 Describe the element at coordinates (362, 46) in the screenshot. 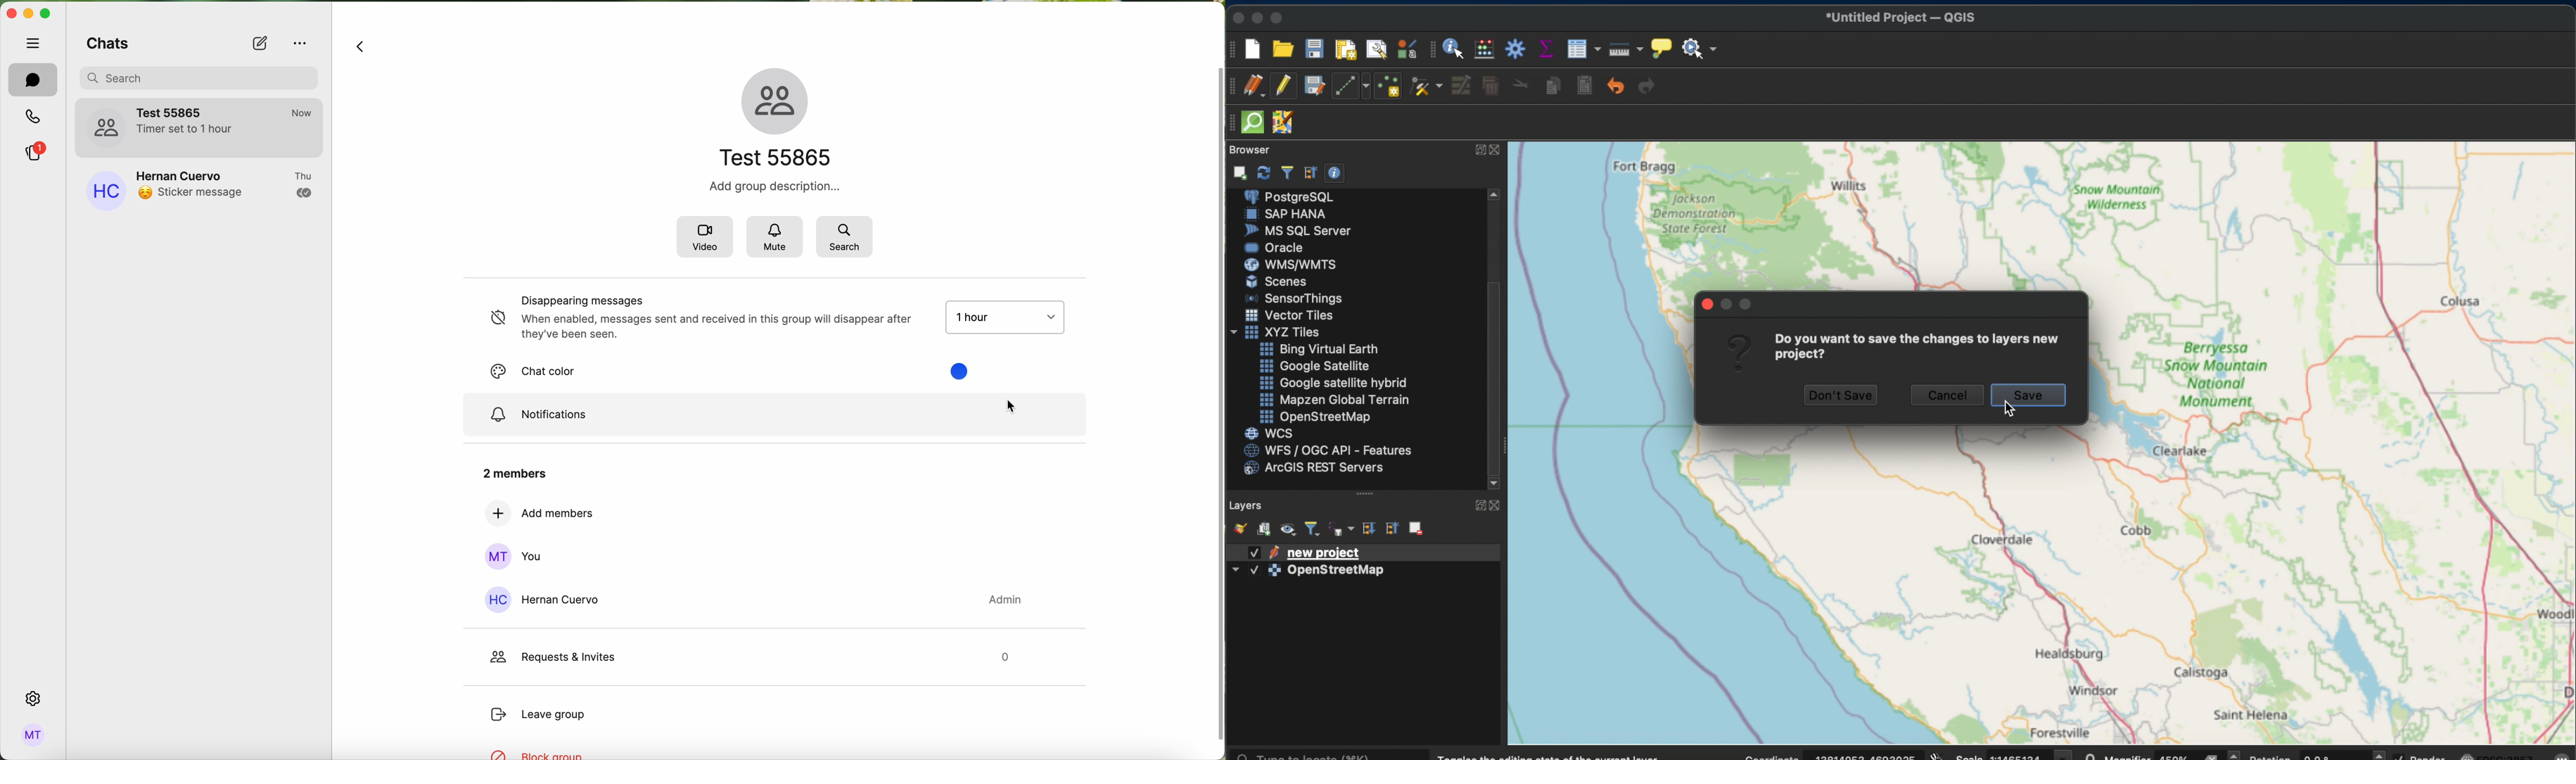

I see `navigate back` at that location.